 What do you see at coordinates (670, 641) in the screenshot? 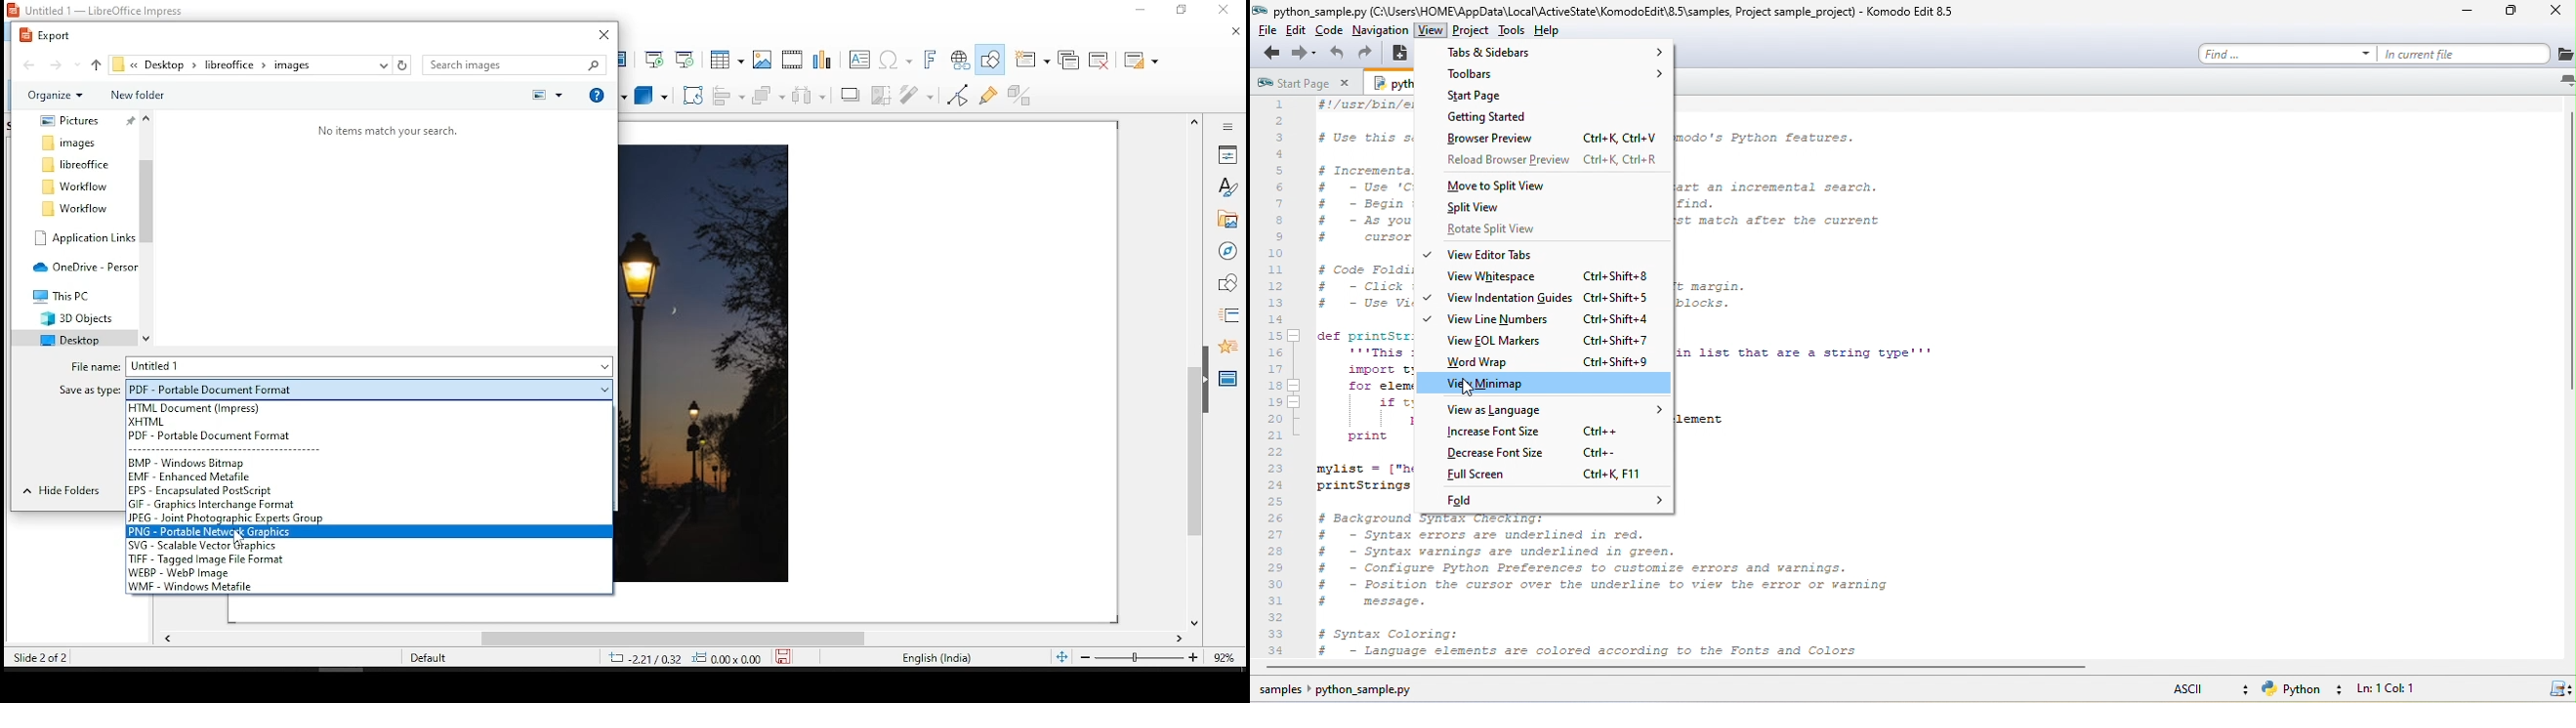
I see `scroll bar` at bounding box center [670, 641].